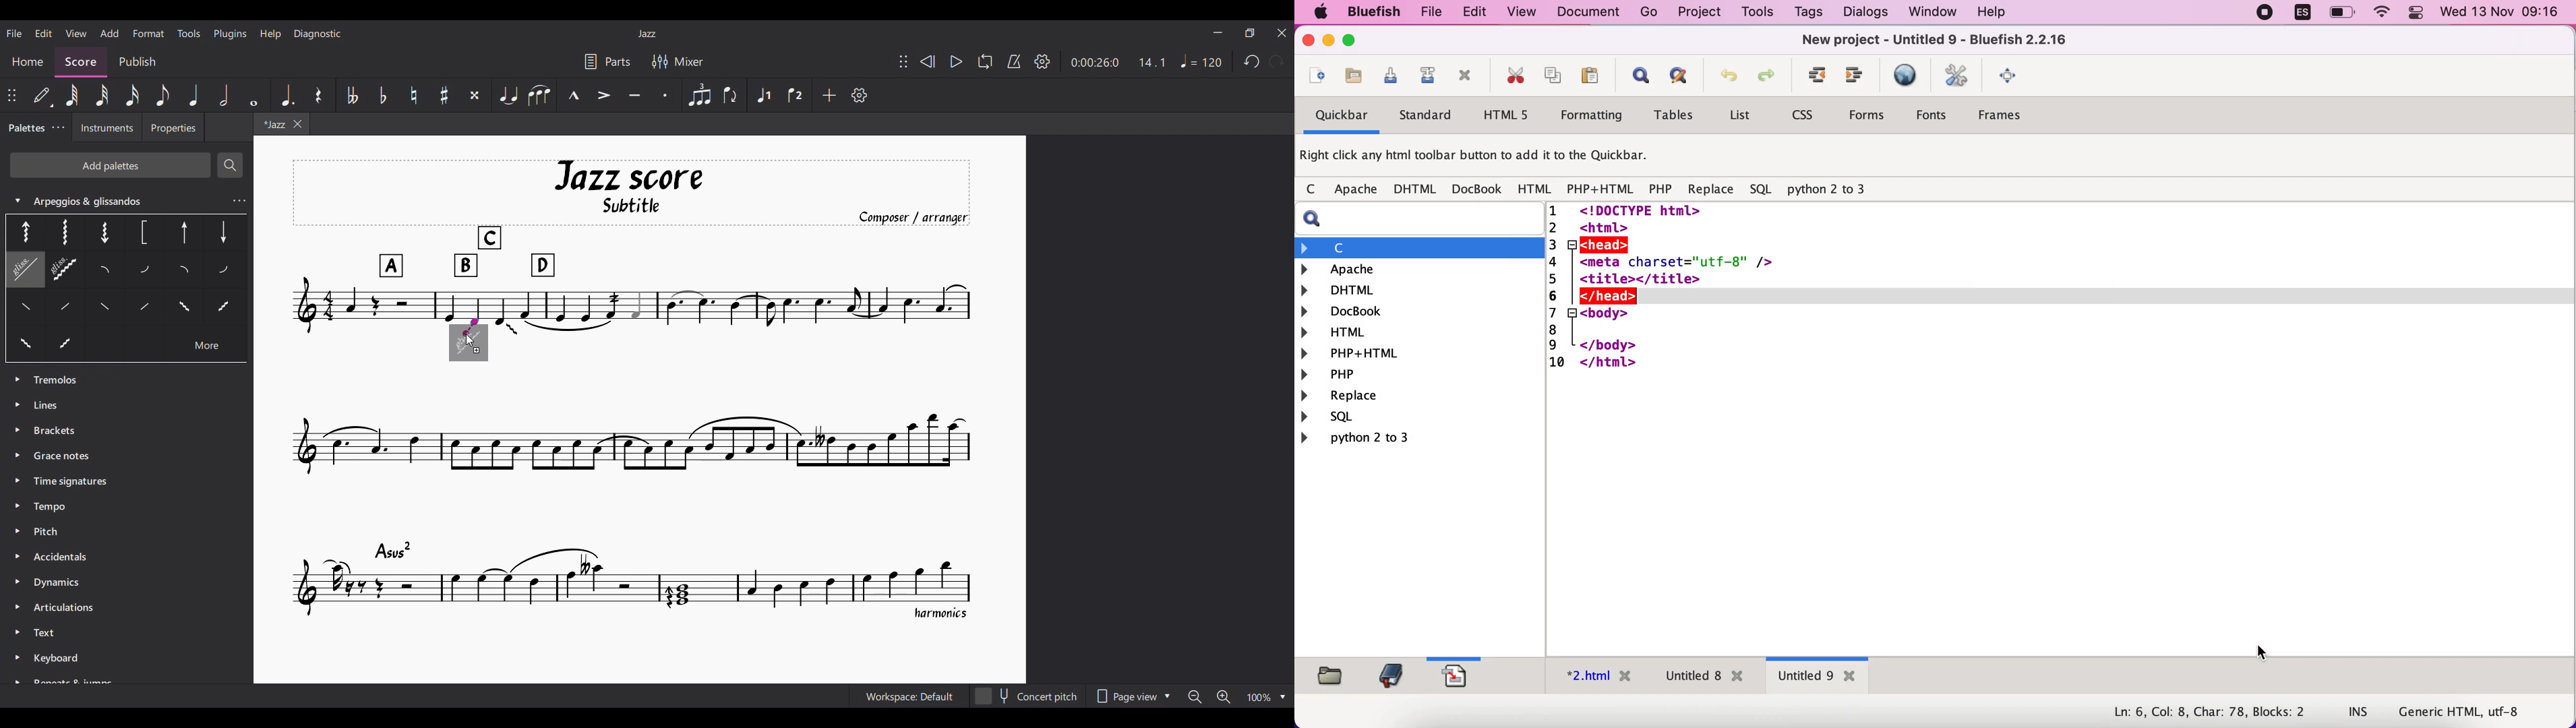 The height and width of the screenshot is (728, 2576). I want to click on 16th note, so click(131, 95).